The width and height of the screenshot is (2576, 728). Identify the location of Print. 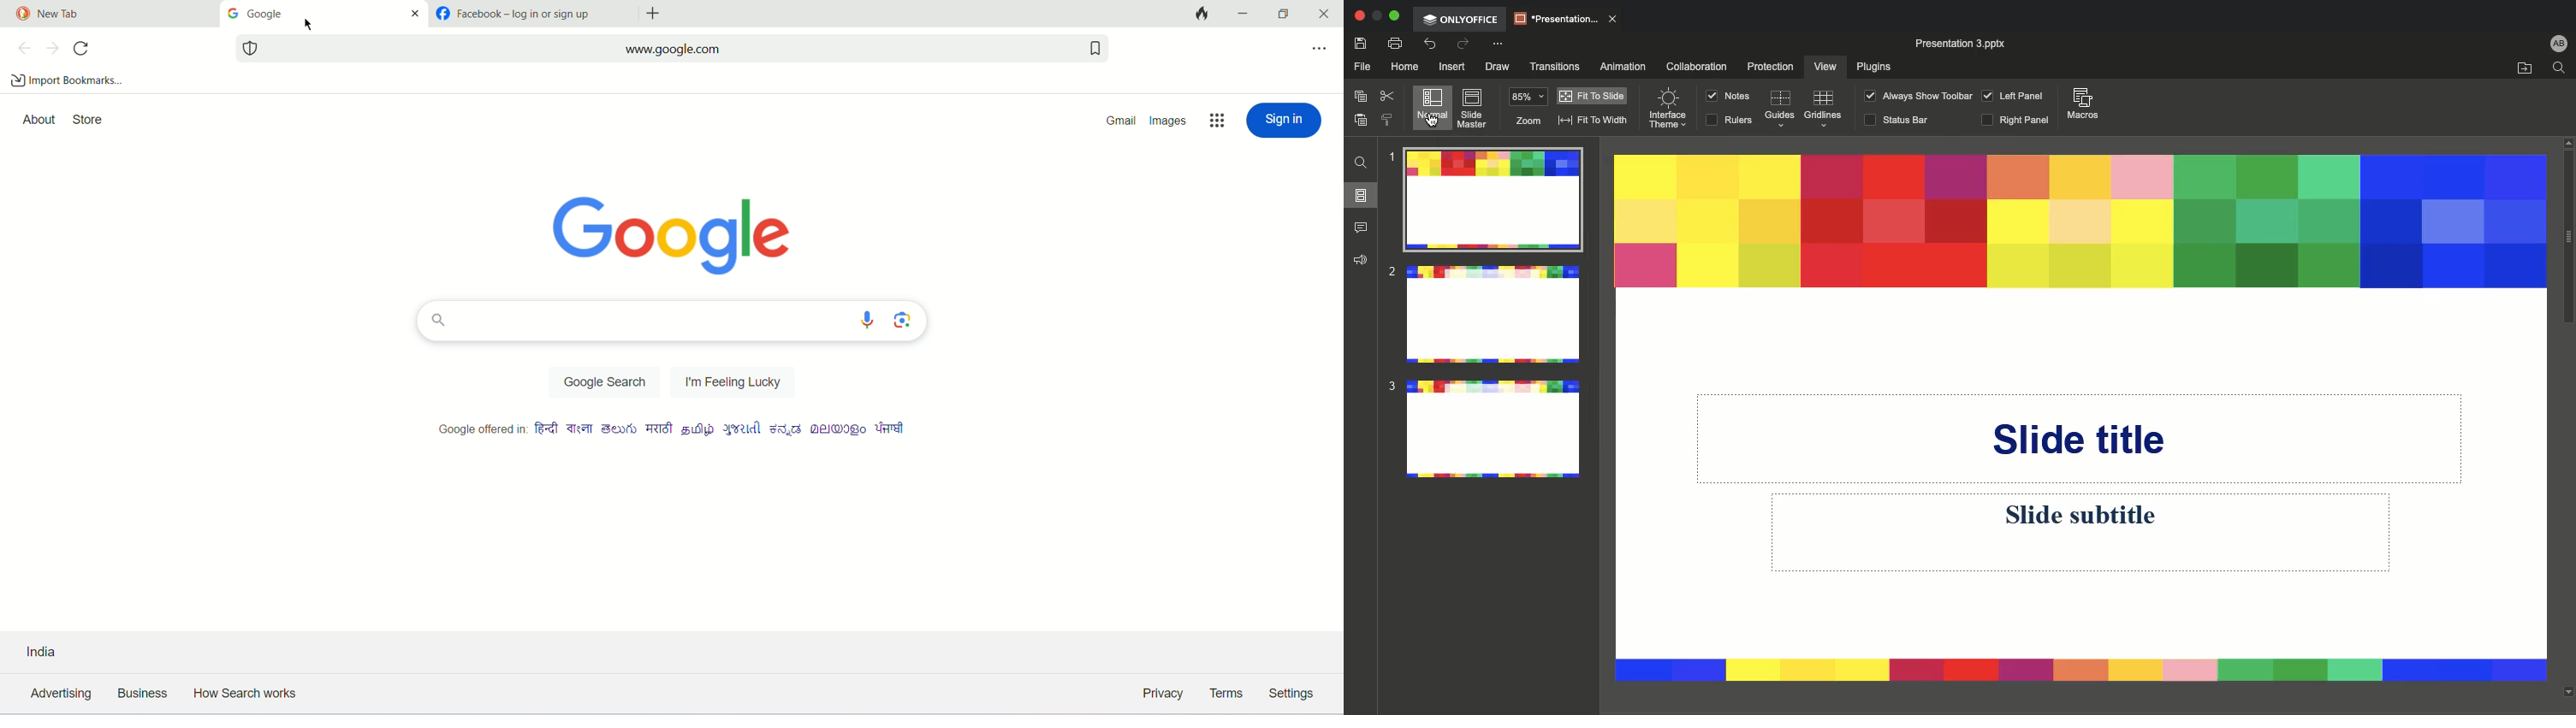
(1394, 44).